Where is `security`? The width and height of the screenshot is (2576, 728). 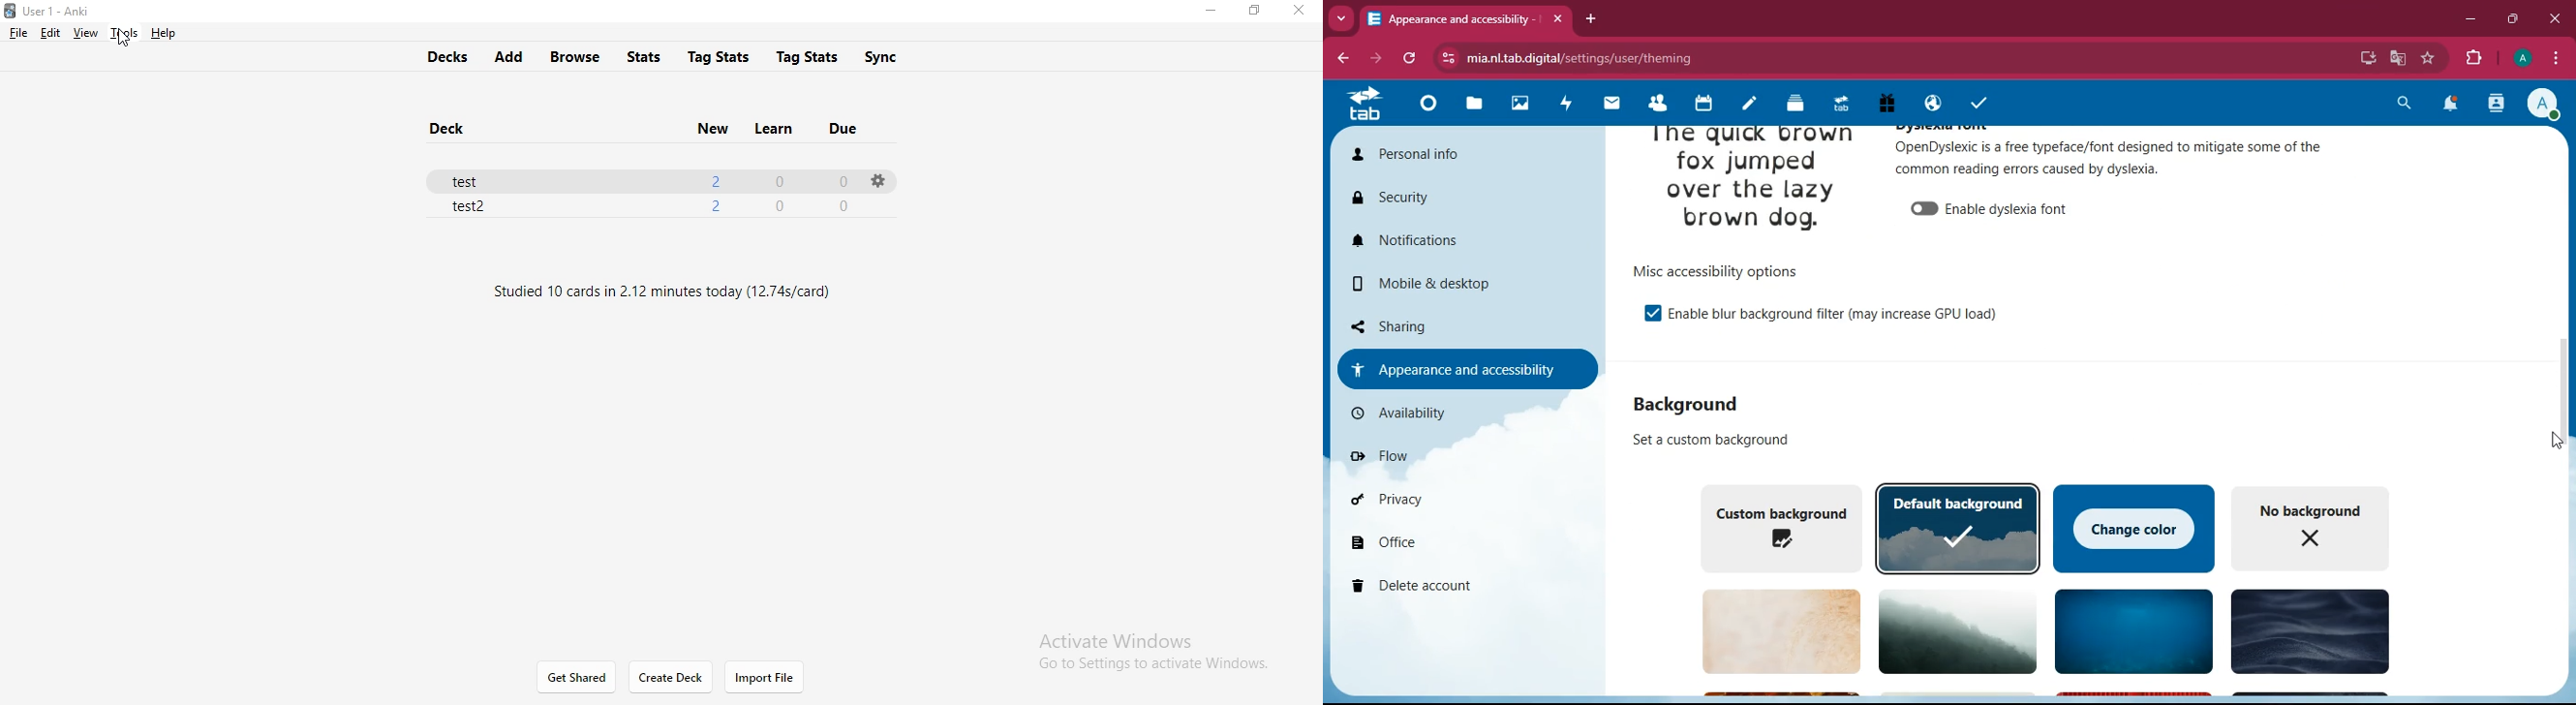
security is located at coordinates (1459, 200).